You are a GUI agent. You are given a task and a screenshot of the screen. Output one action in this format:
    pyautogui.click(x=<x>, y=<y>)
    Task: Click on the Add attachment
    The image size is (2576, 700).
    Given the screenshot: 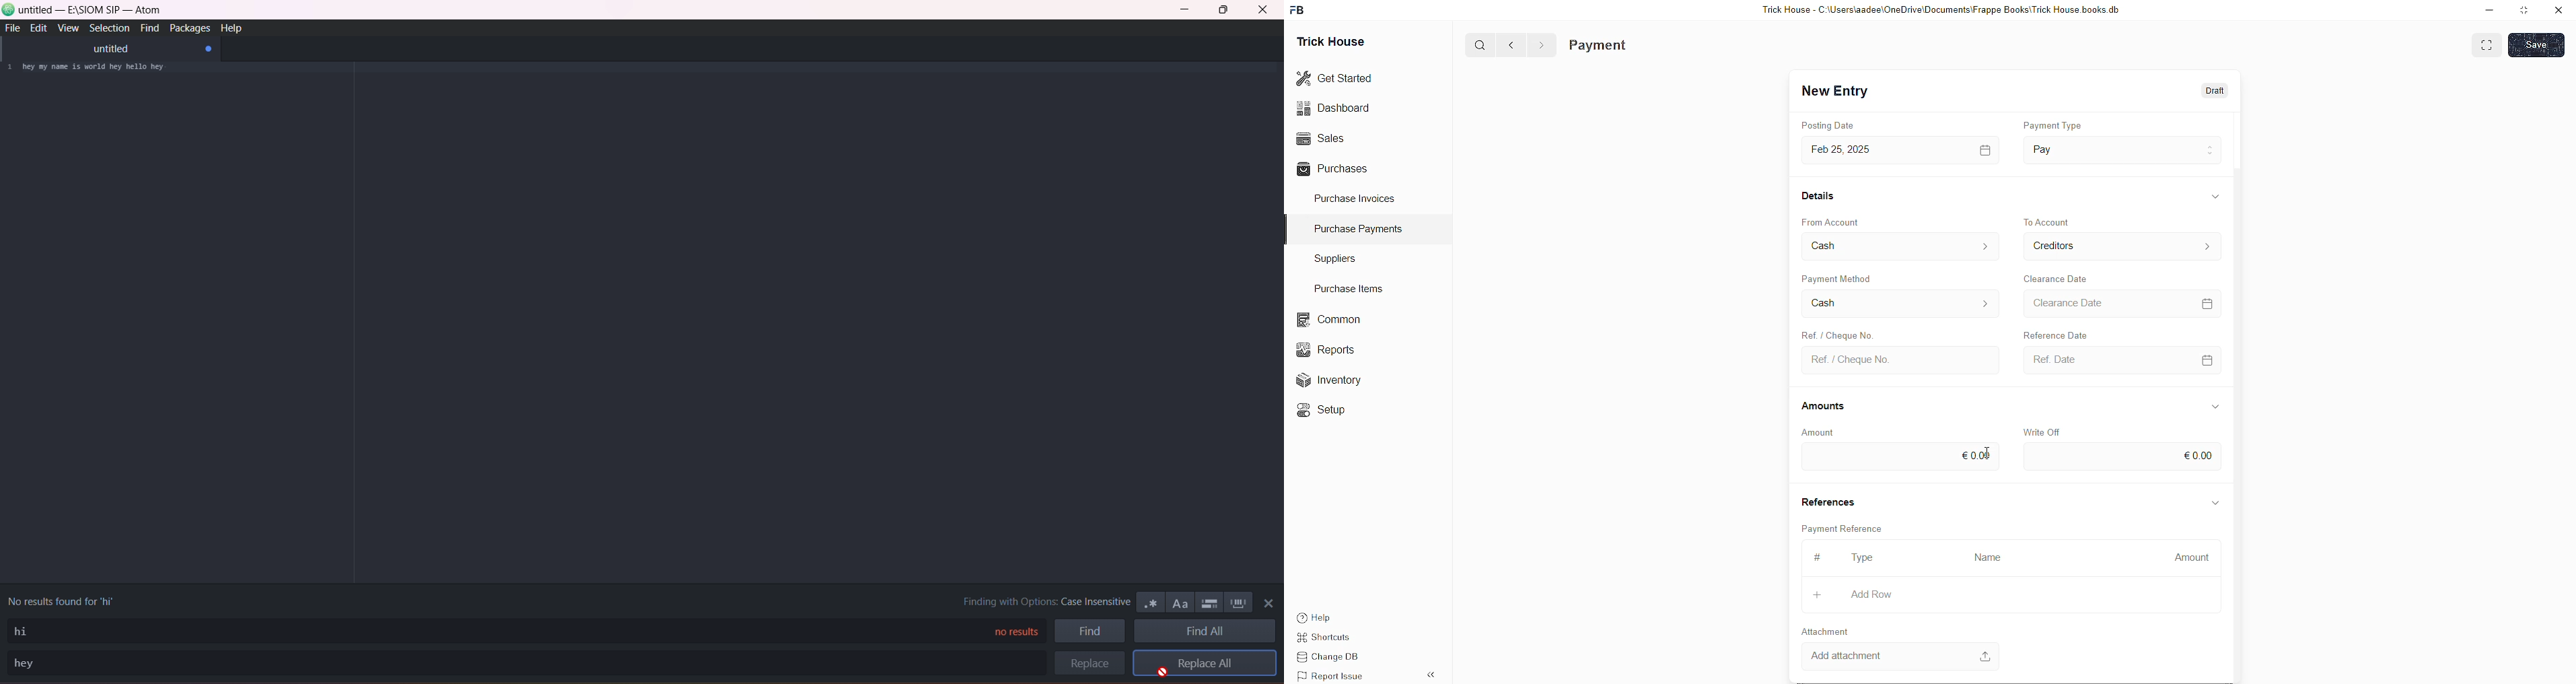 What is the action you would take?
    pyautogui.click(x=1901, y=656)
    